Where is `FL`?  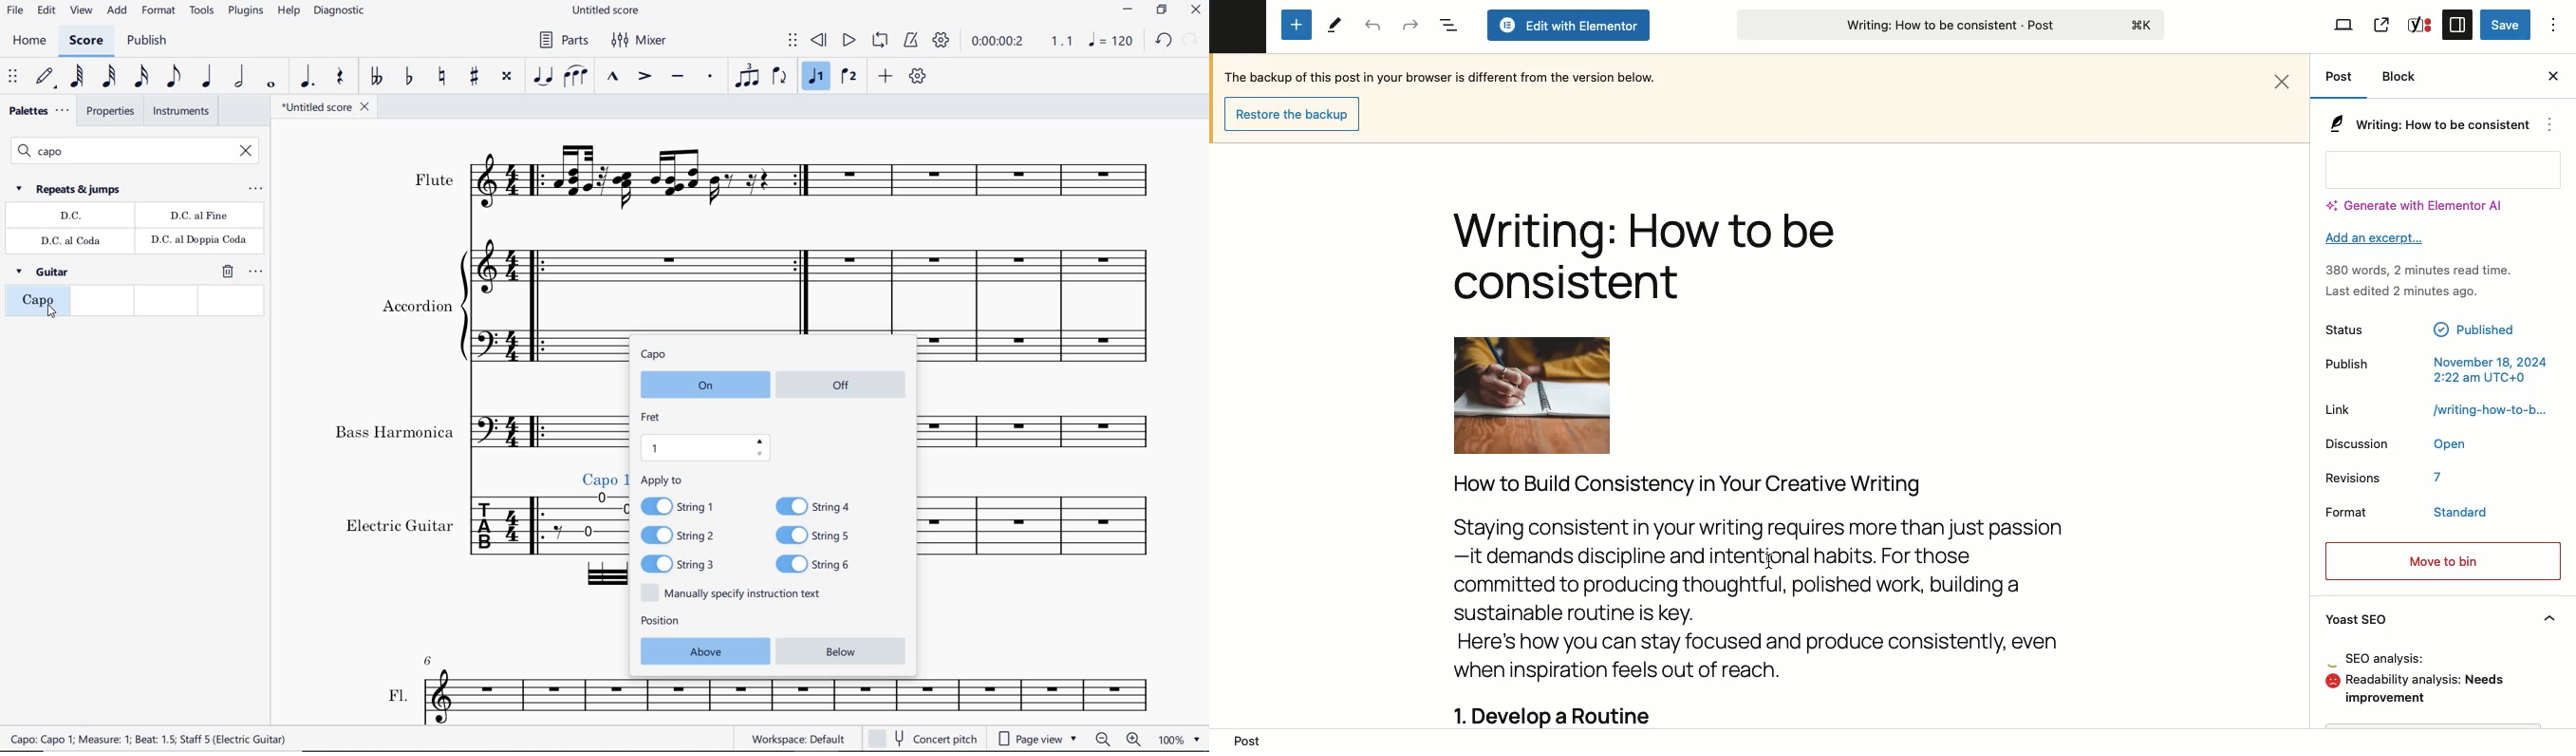 FL is located at coordinates (873, 703).